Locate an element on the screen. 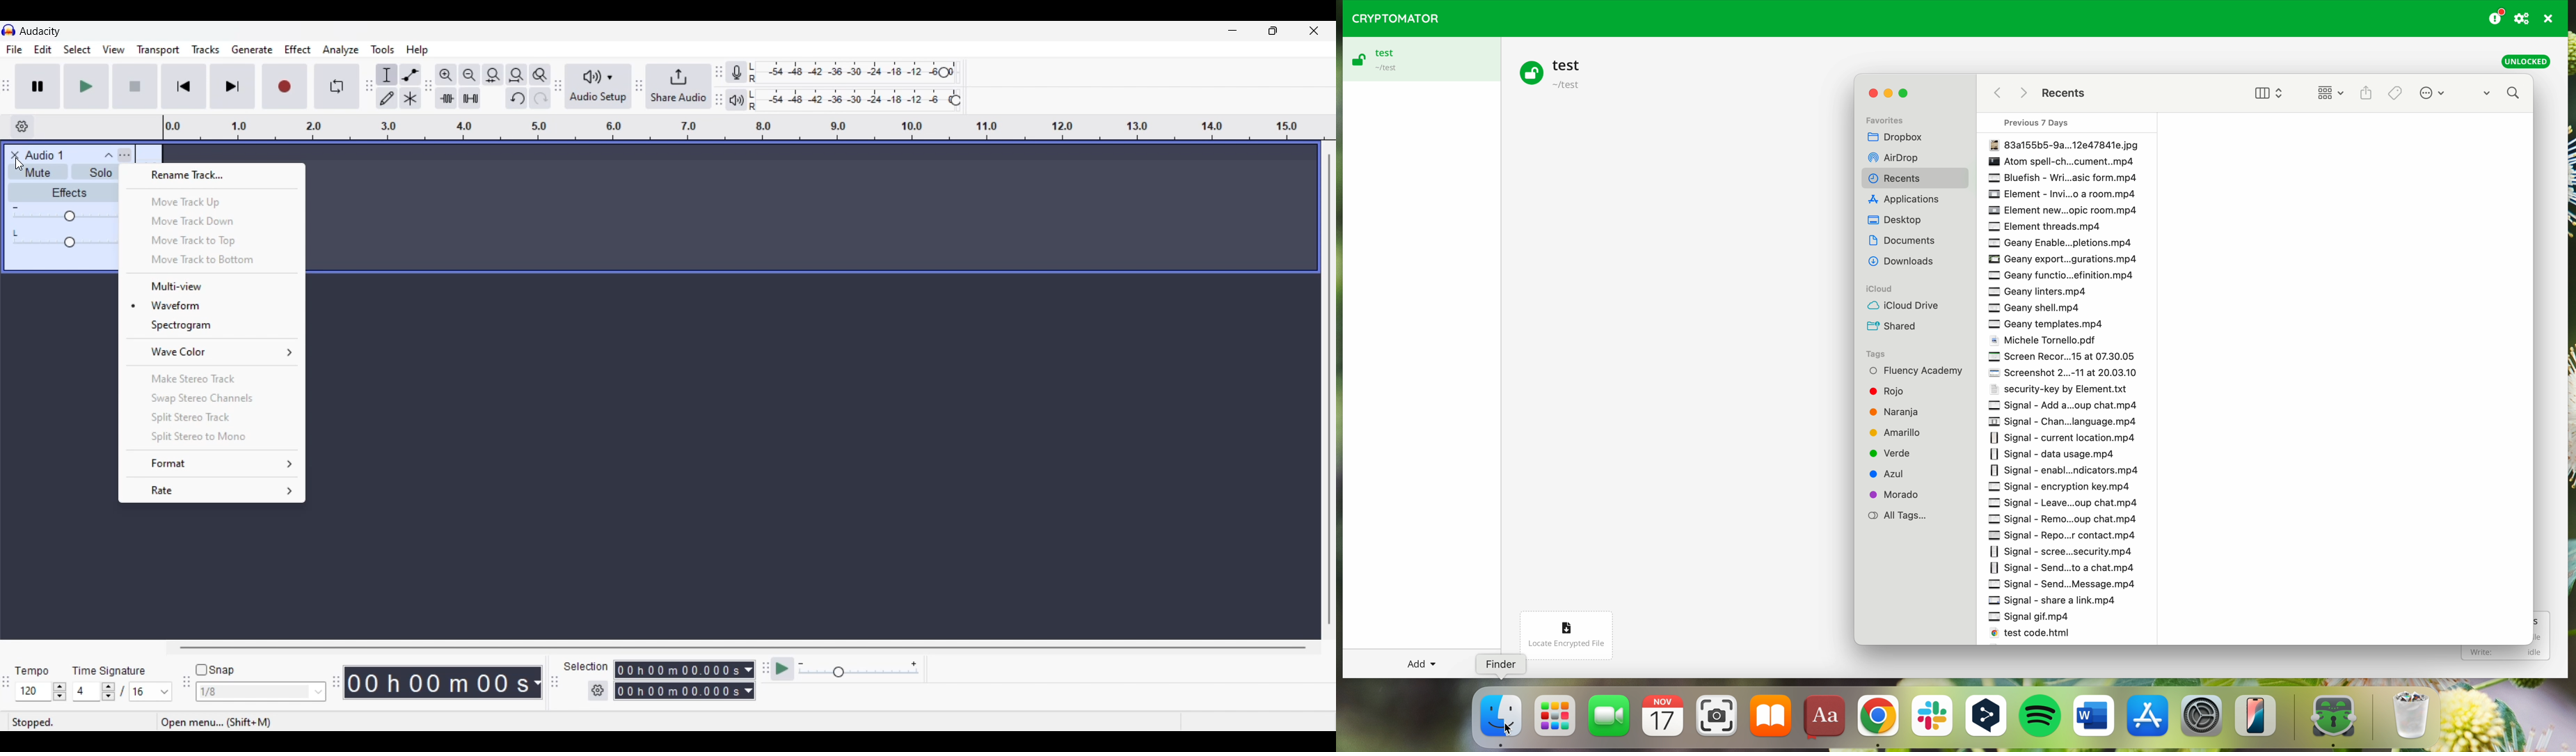 This screenshot has height=756, width=2576. Silence audio selection is located at coordinates (470, 98).